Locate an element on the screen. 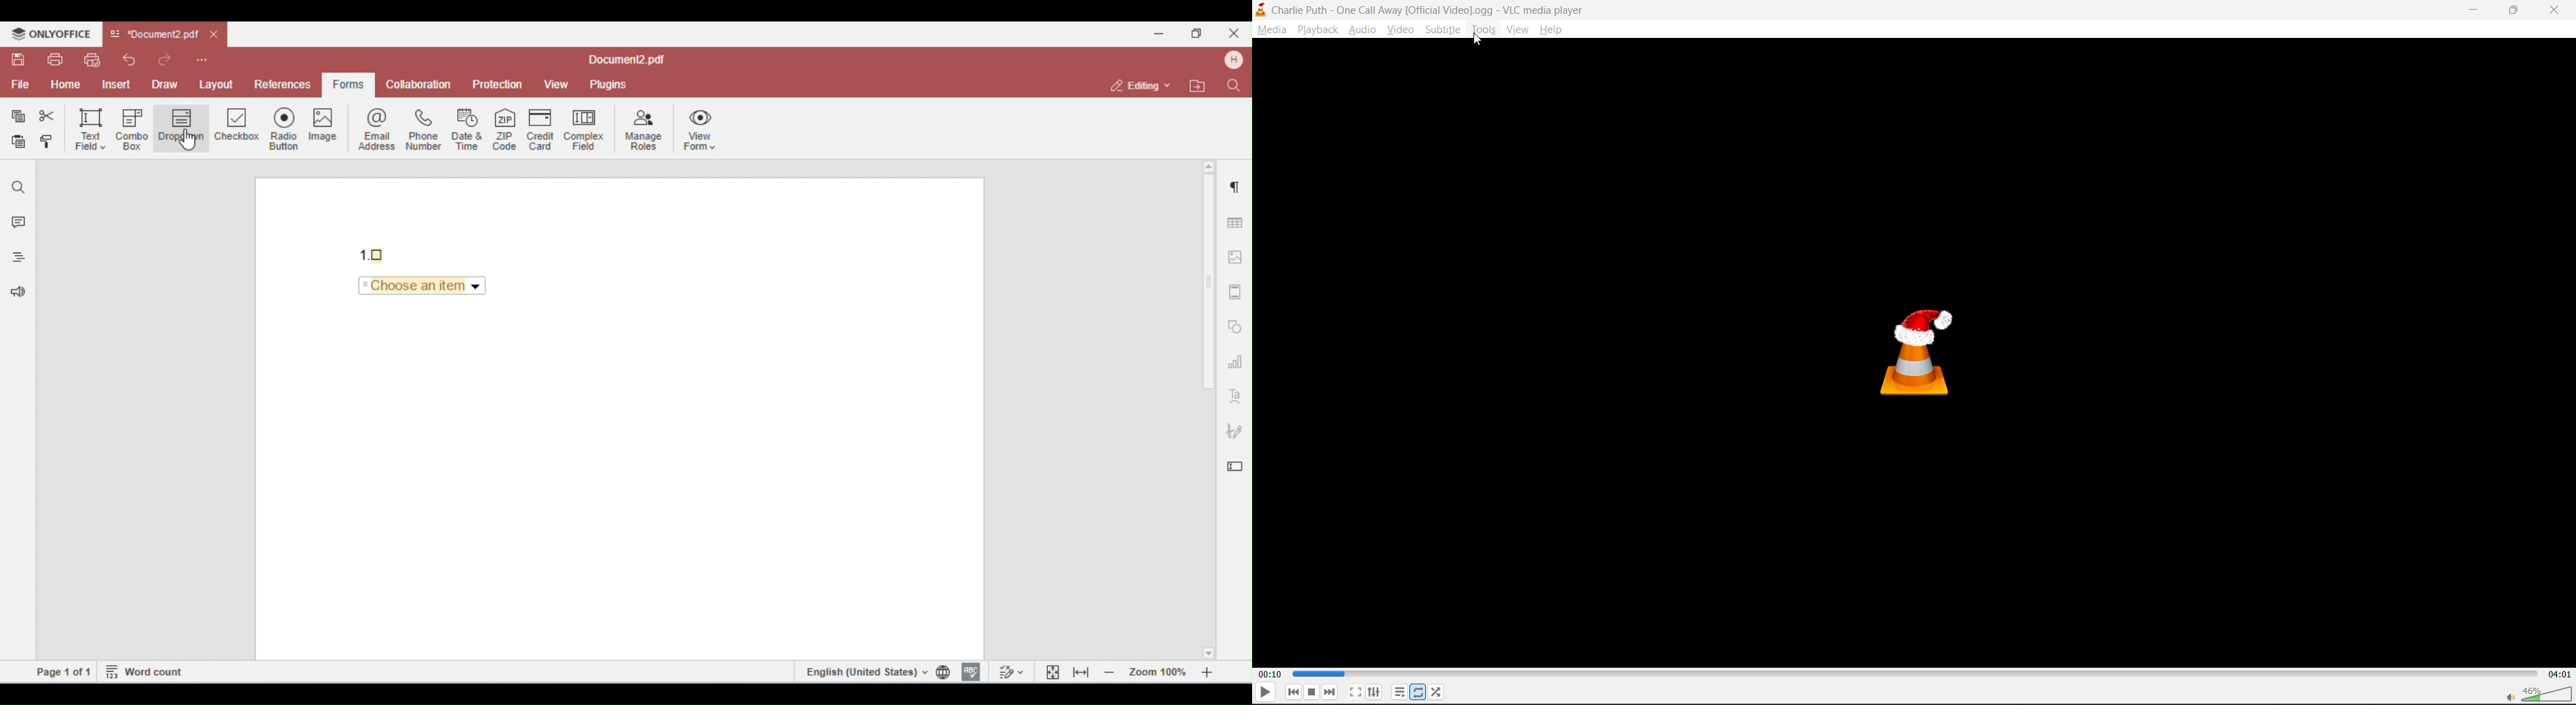  Charlie Puth - One Call Away [Official Video].ogg - VLC media player is located at coordinates (1426, 9).